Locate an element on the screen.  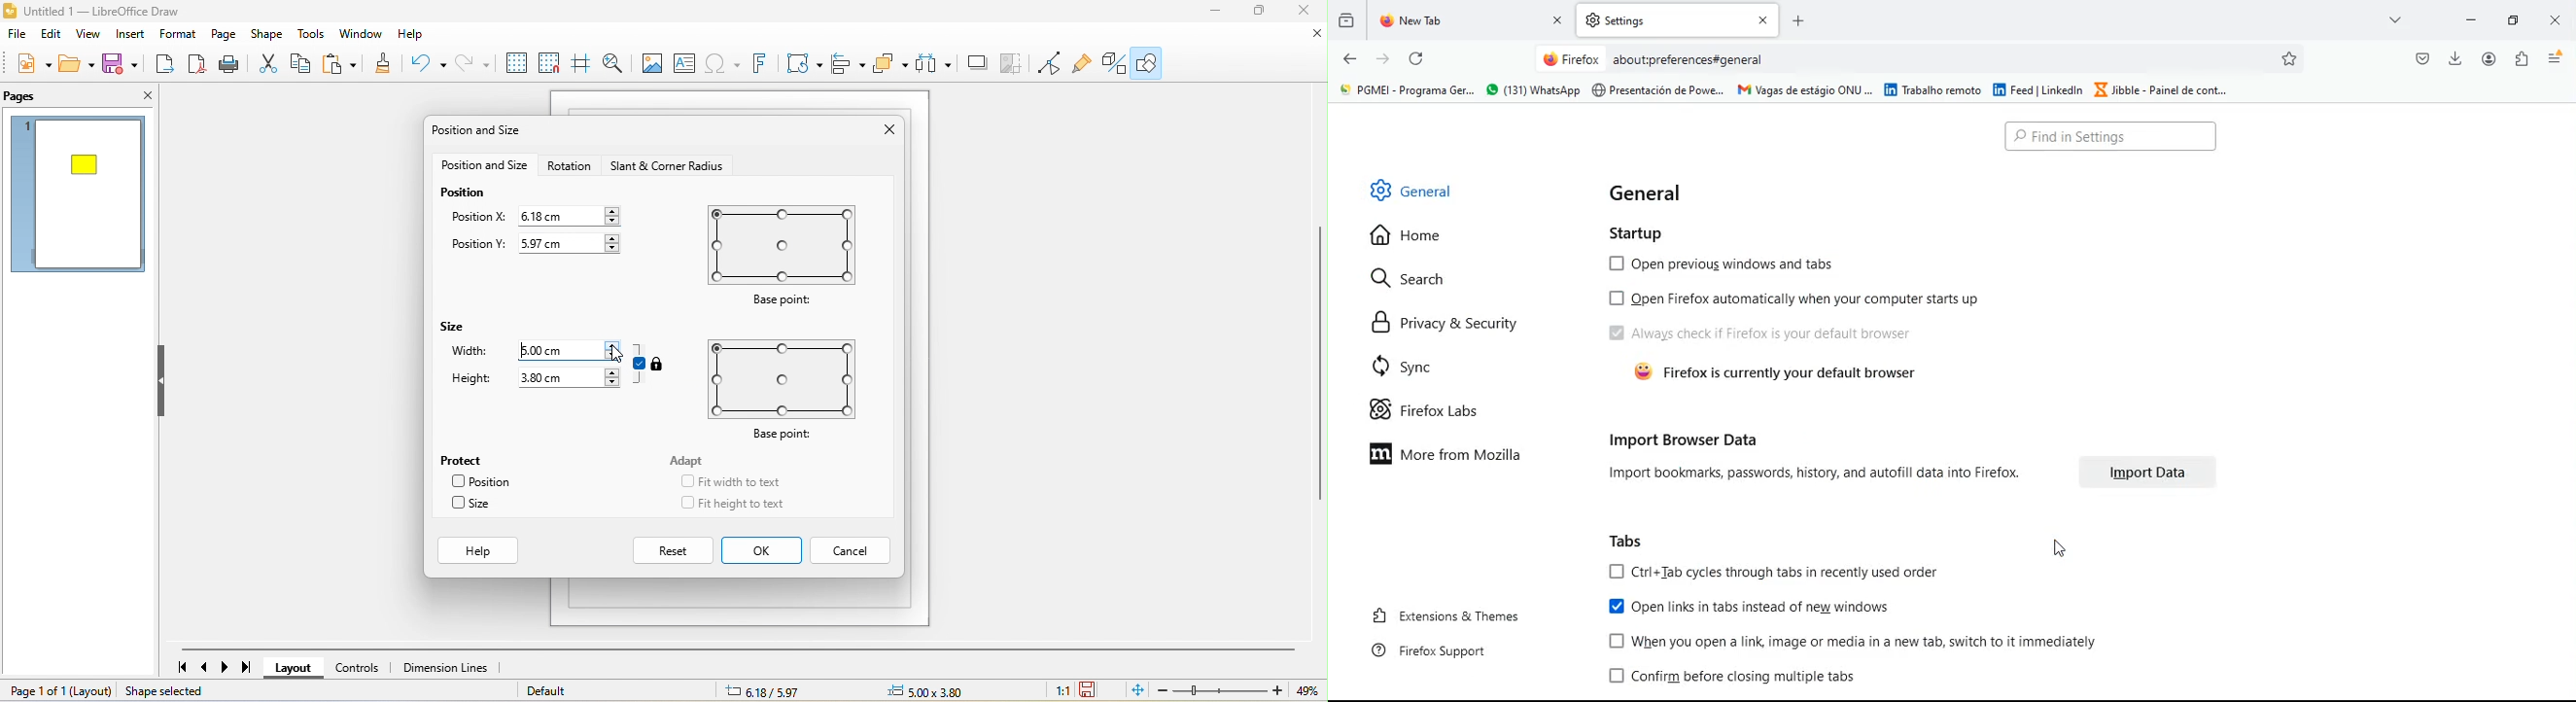
position x is located at coordinates (476, 219).